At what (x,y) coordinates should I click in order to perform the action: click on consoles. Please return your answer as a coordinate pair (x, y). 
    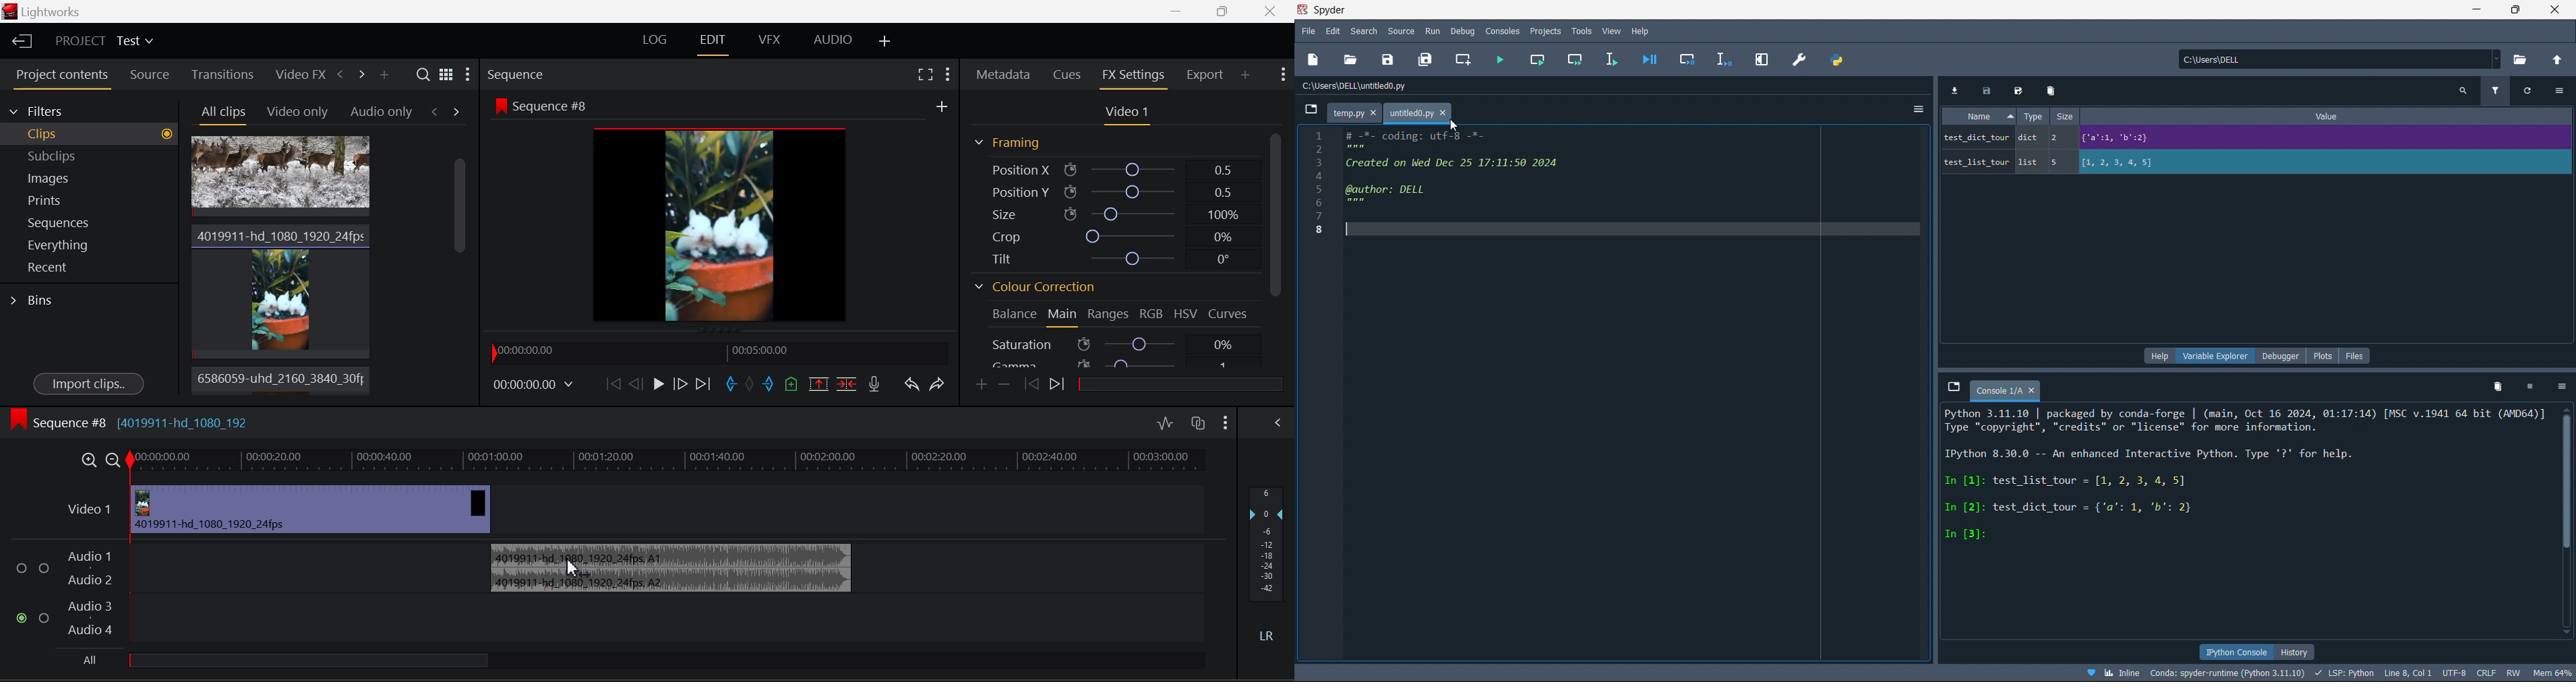
    Looking at the image, I should click on (1501, 31).